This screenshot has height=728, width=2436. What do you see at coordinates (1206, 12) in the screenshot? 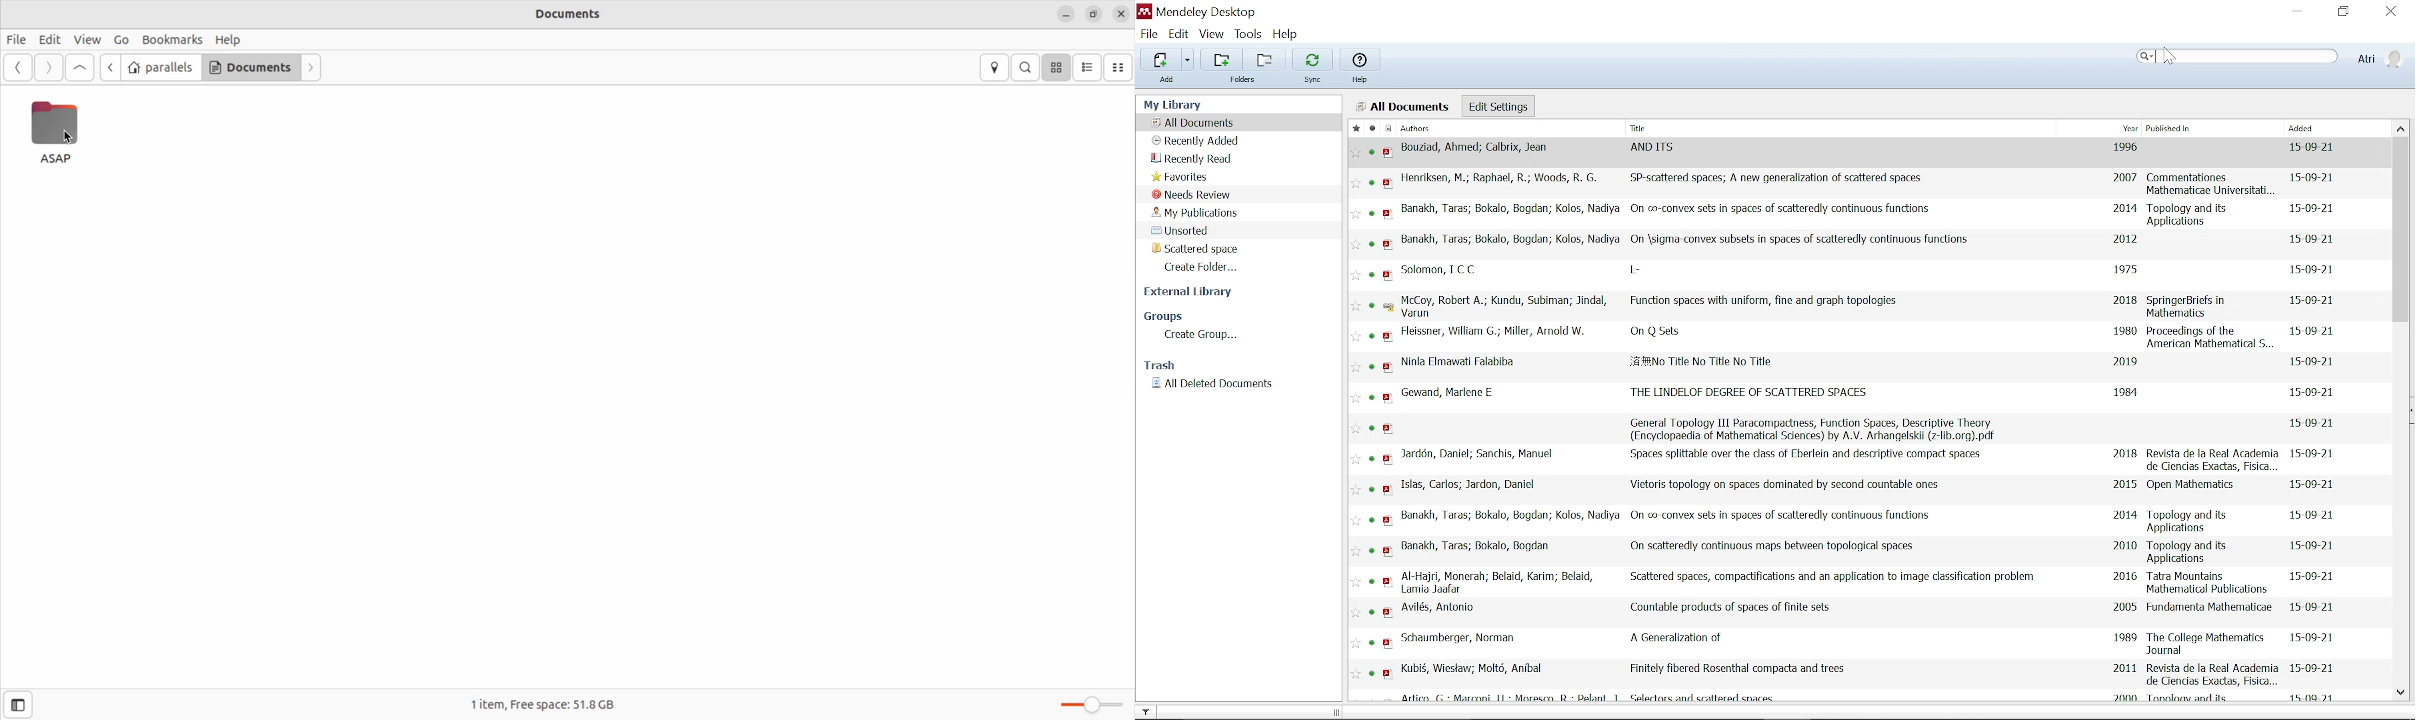
I see `Mendeley desktop` at bounding box center [1206, 12].